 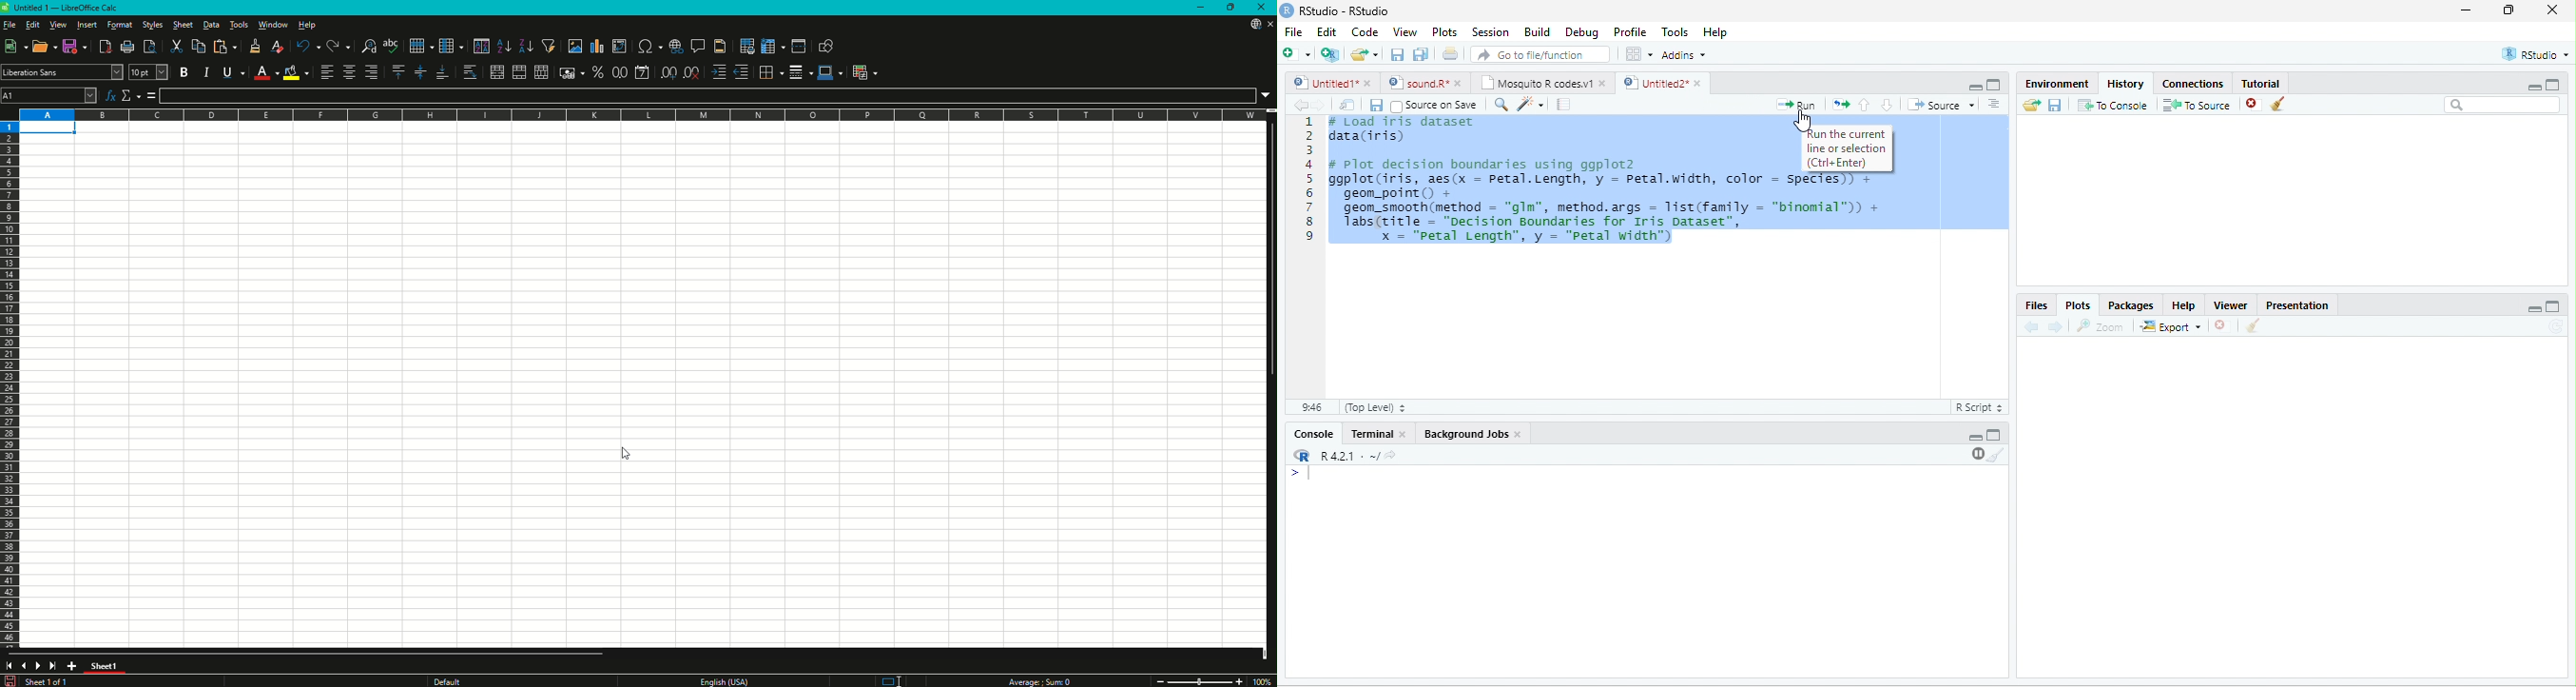 I want to click on Merge and Center or Unmerge, so click(x=497, y=72).